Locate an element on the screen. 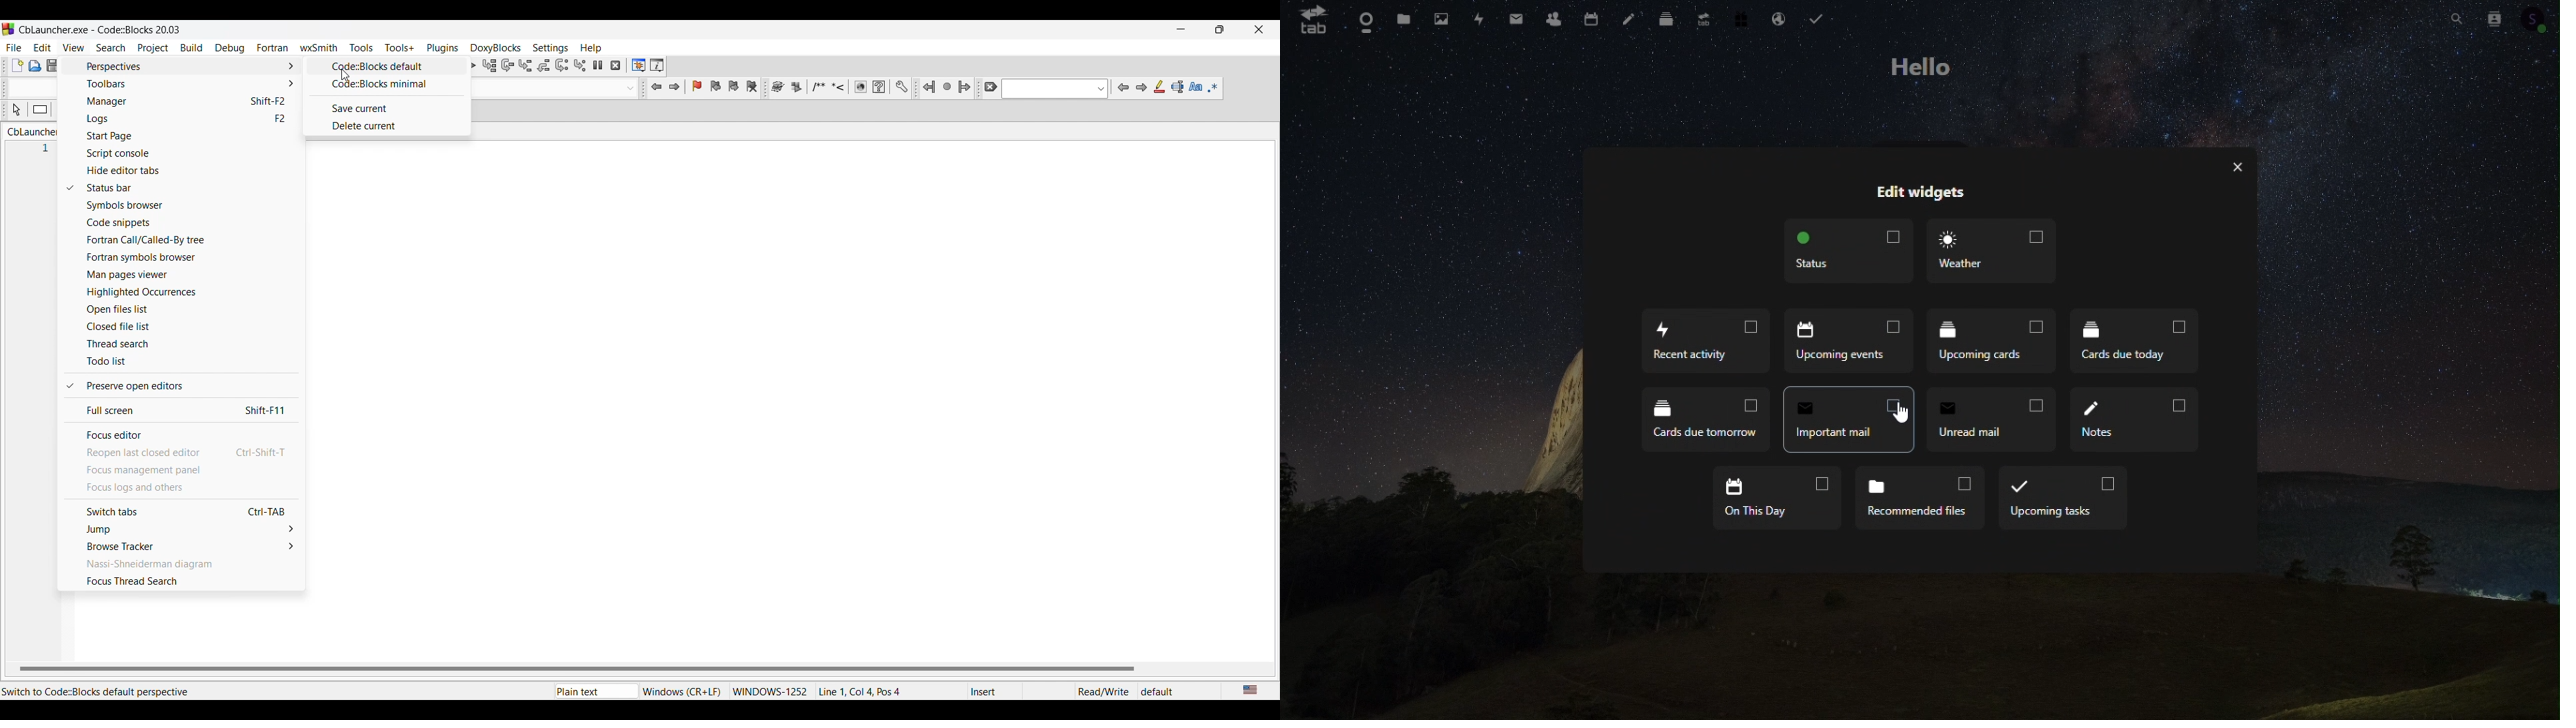 The width and height of the screenshot is (2576, 728). Jump forward is located at coordinates (965, 87).